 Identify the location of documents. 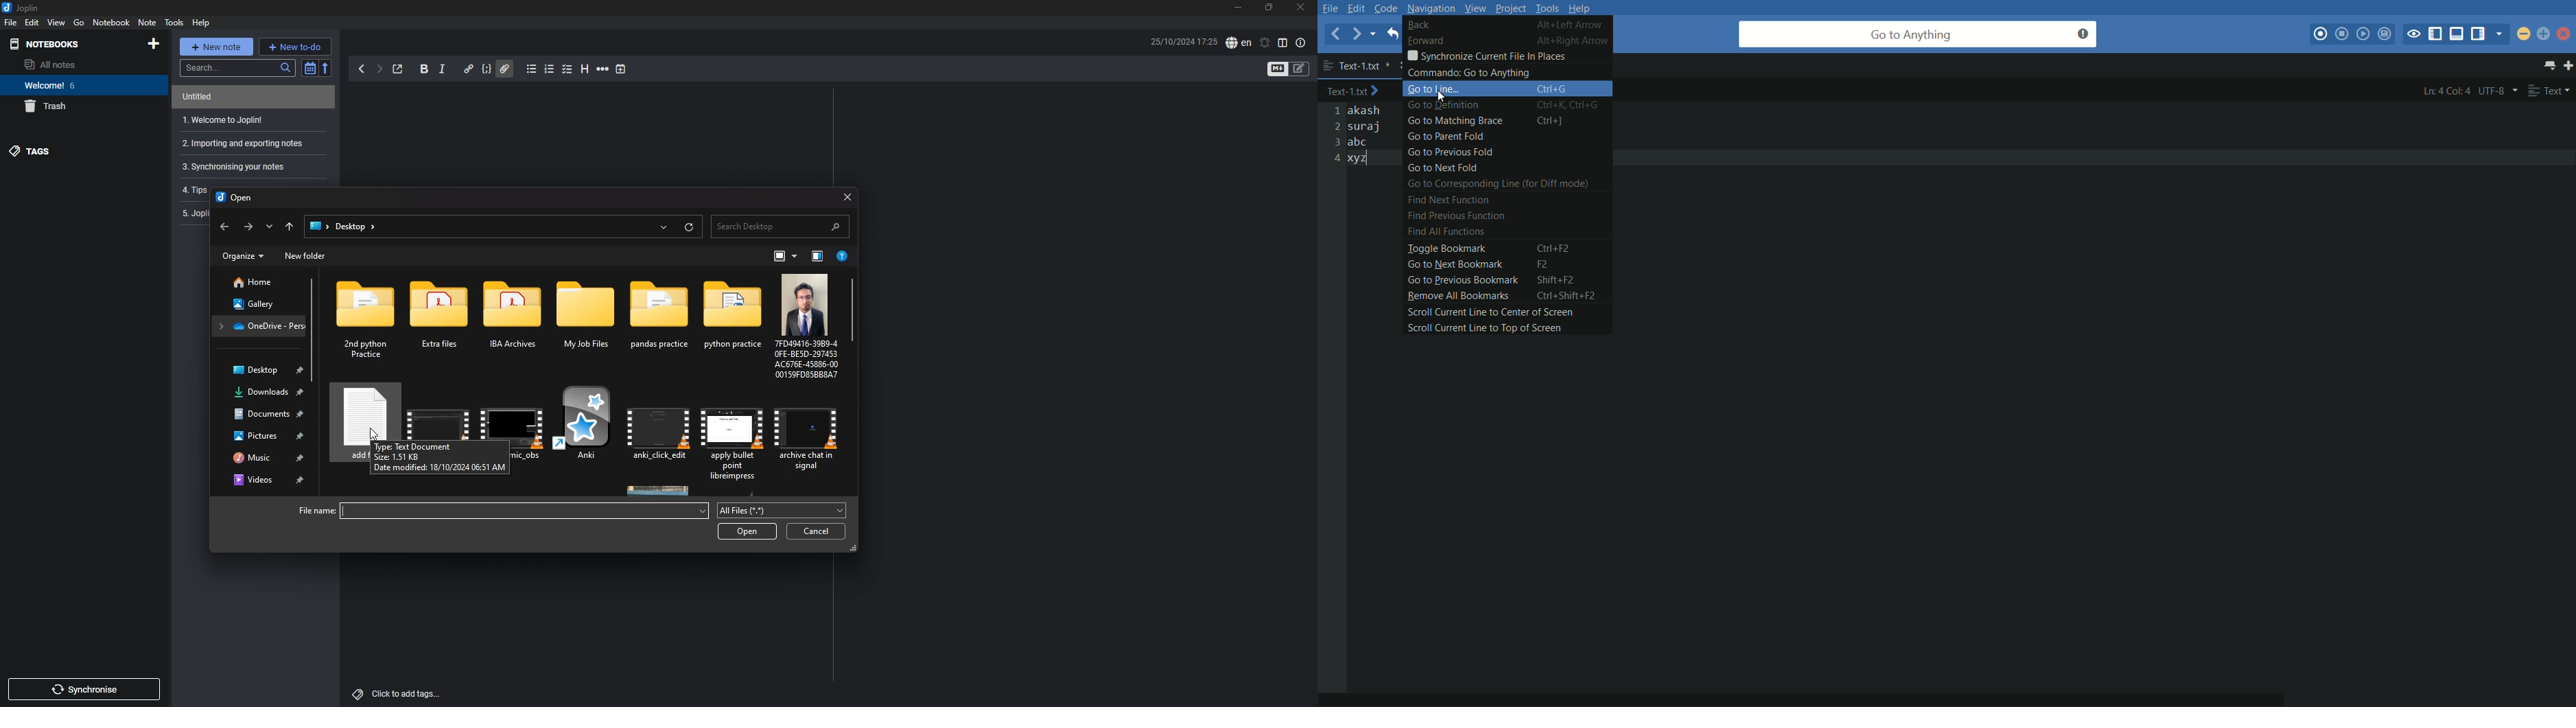
(262, 415).